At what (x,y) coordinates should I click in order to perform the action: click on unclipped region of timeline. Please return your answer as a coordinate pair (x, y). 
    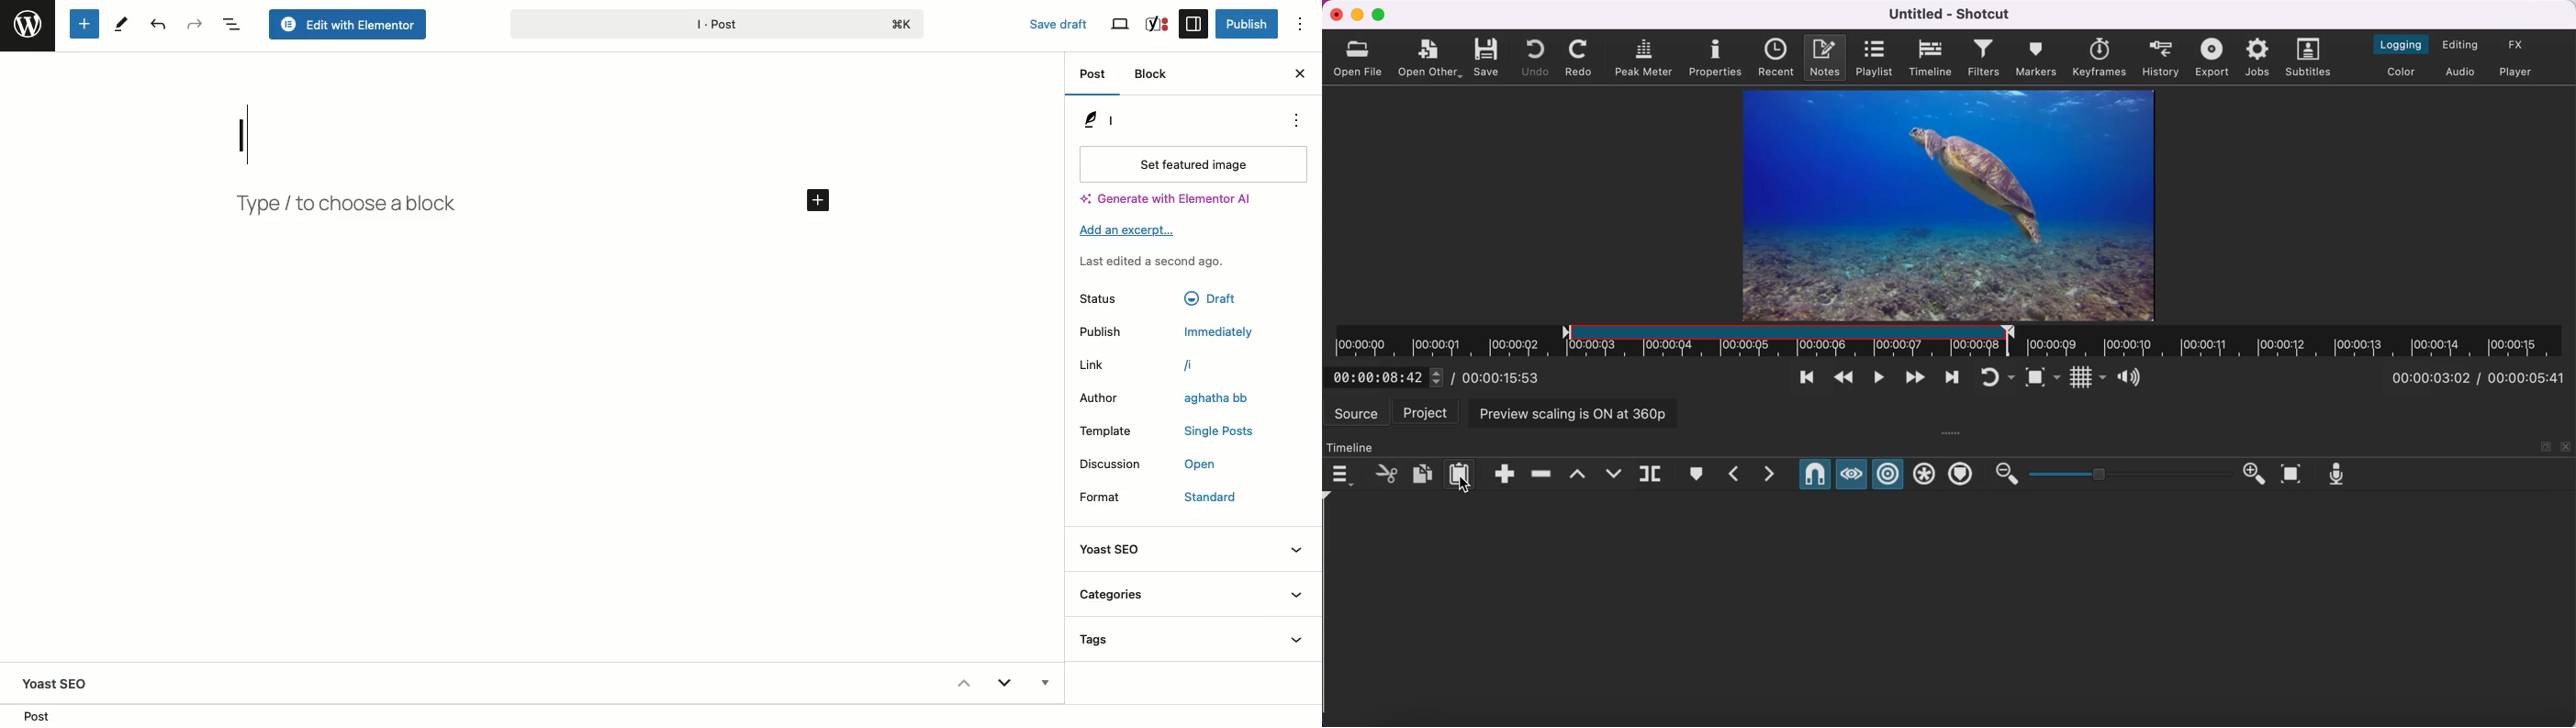
    Looking at the image, I should click on (1443, 340).